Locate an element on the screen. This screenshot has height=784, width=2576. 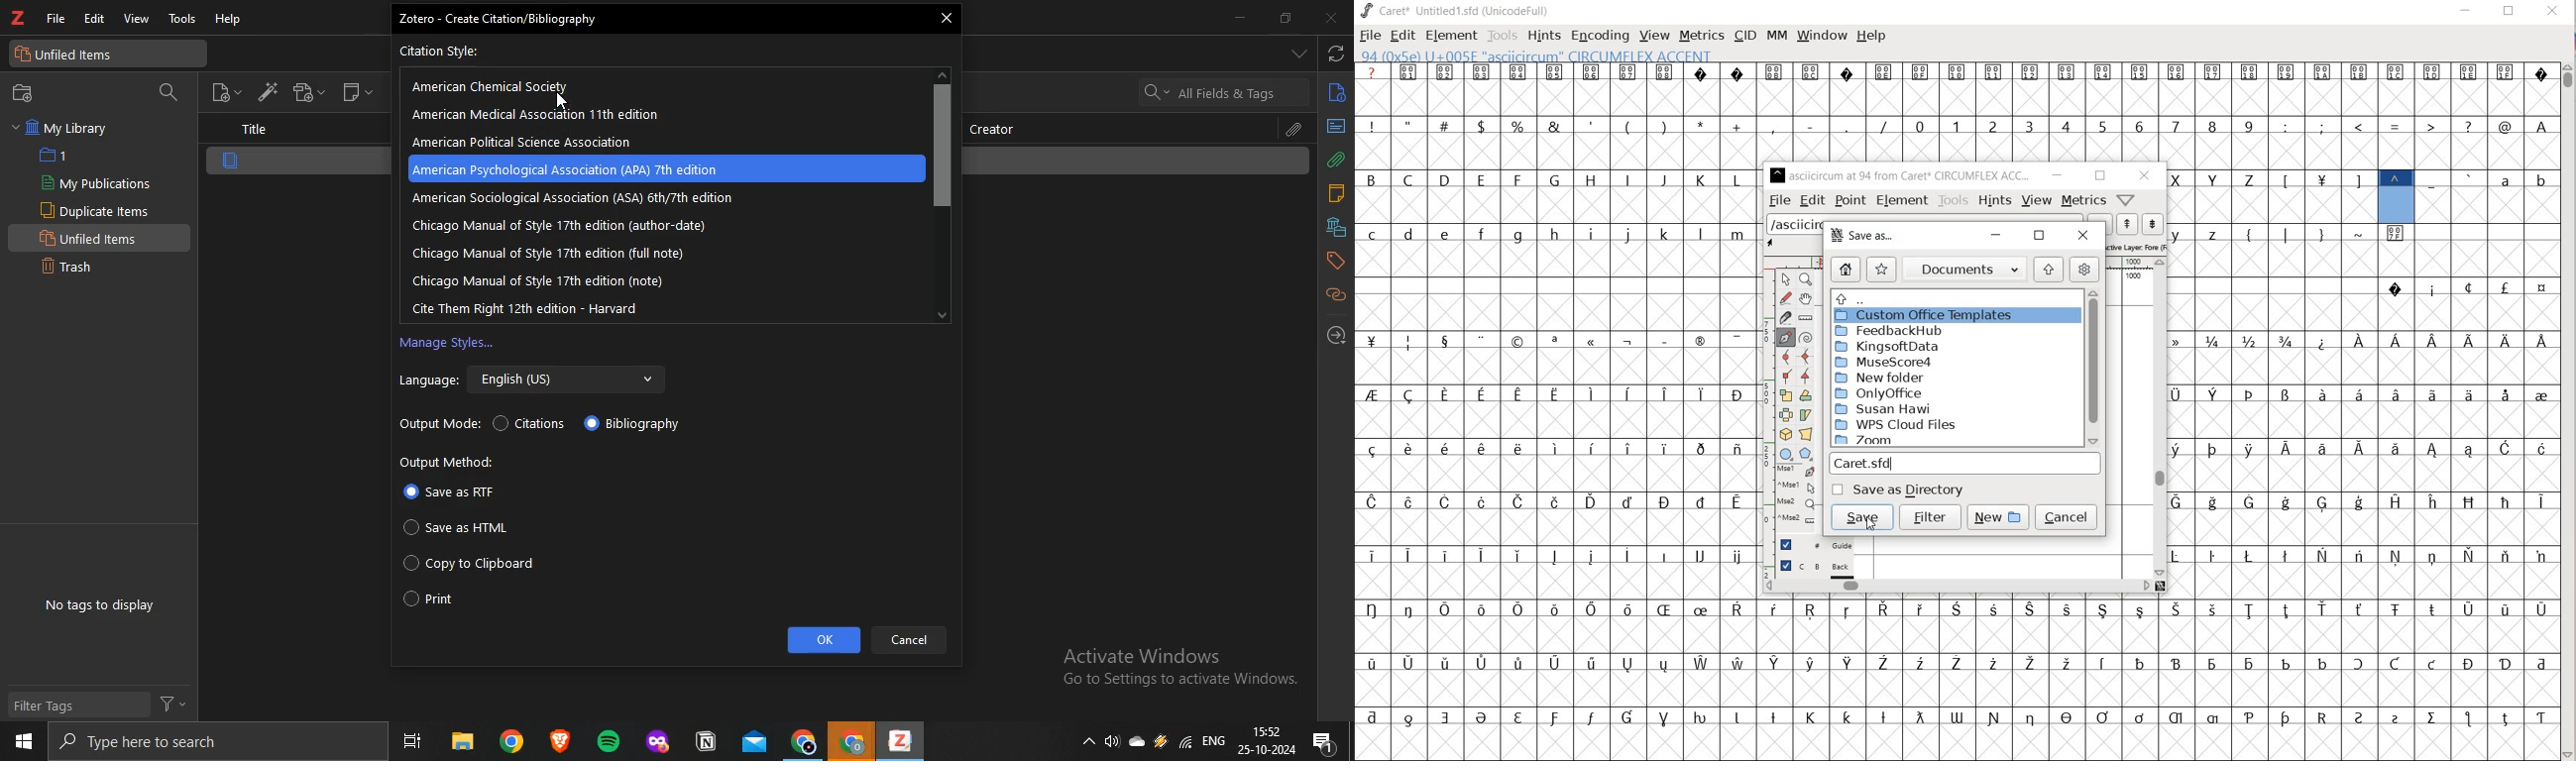
Duplicate items is located at coordinates (96, 210).